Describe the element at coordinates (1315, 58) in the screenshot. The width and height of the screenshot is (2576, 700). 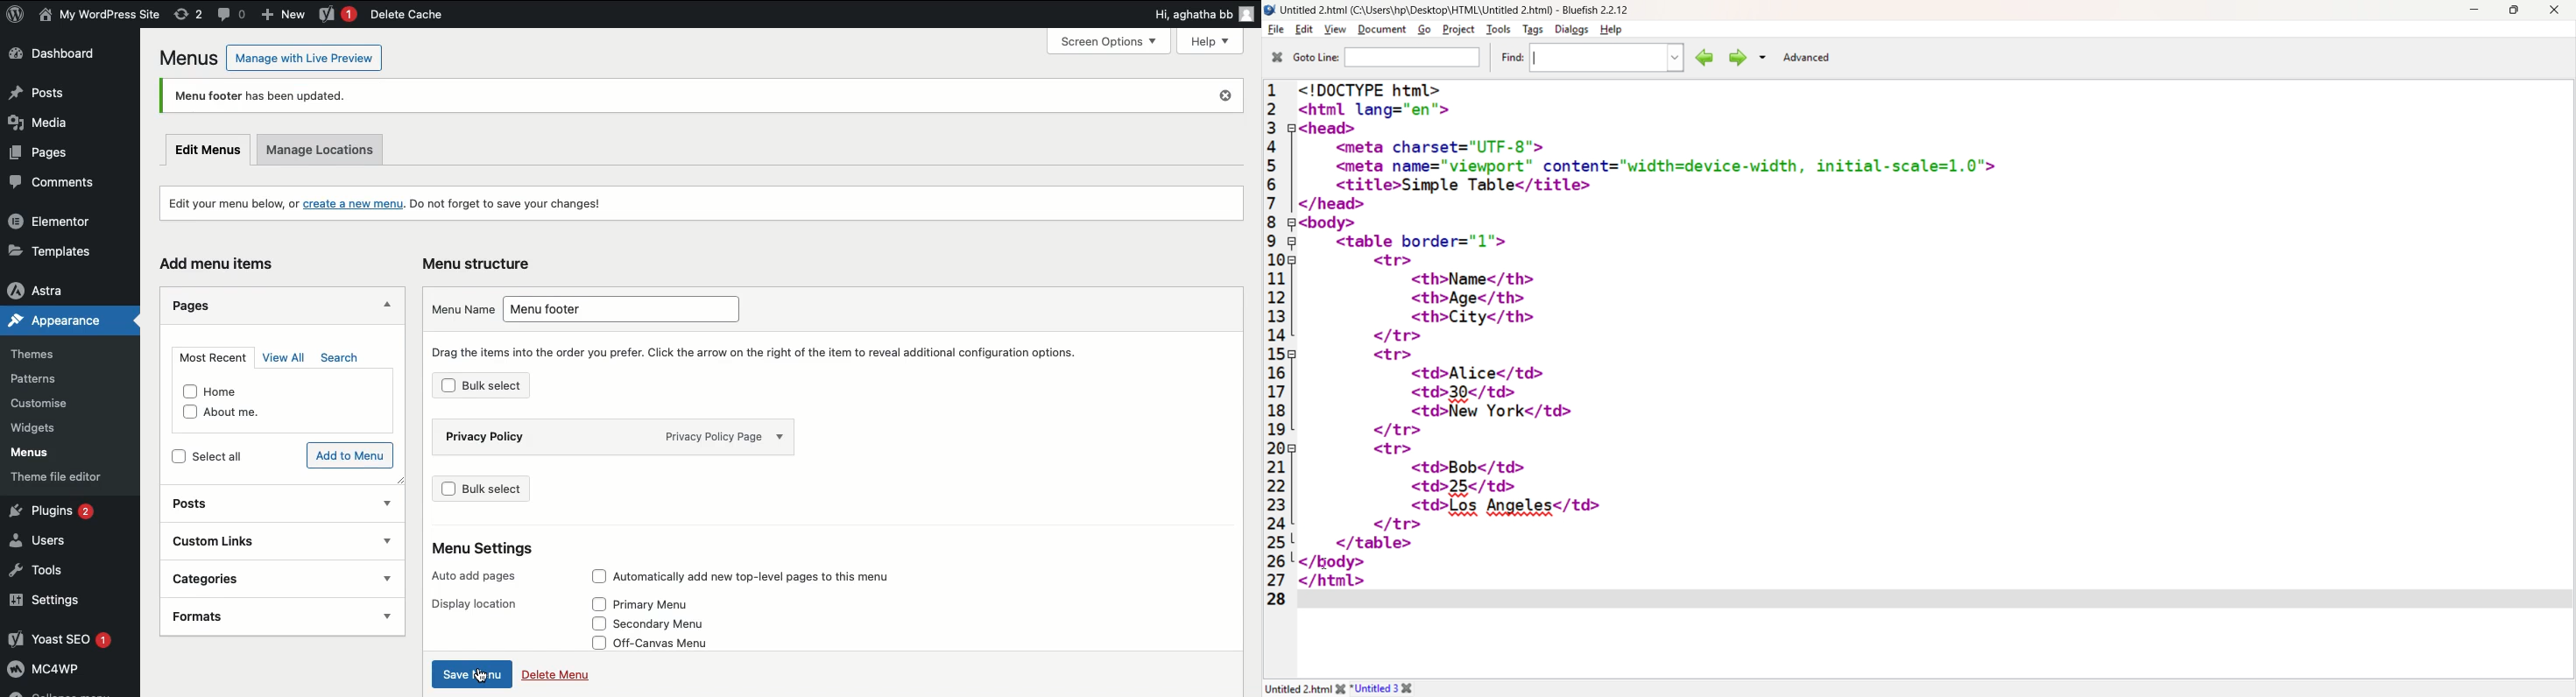
I see `Goto Line:` at that location.